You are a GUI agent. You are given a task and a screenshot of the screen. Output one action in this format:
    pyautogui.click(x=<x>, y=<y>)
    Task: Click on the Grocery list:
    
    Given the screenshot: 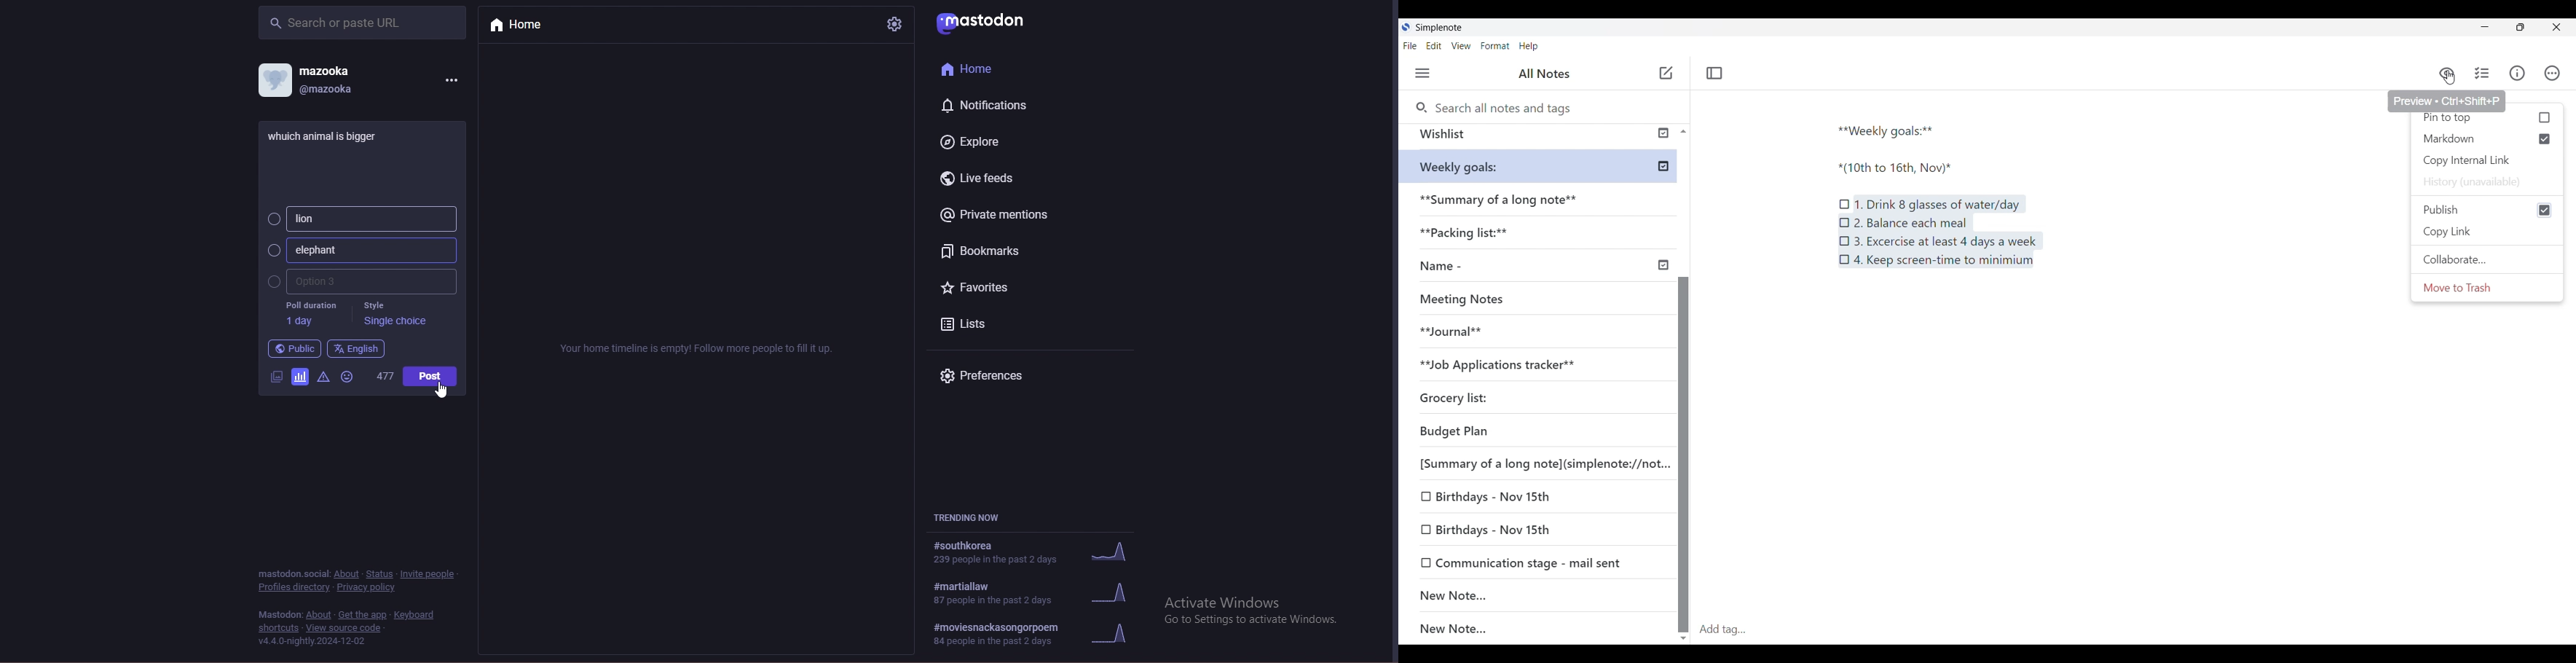 What is the action you would take?
    pyautogui.click(x=1473, y=394)
    